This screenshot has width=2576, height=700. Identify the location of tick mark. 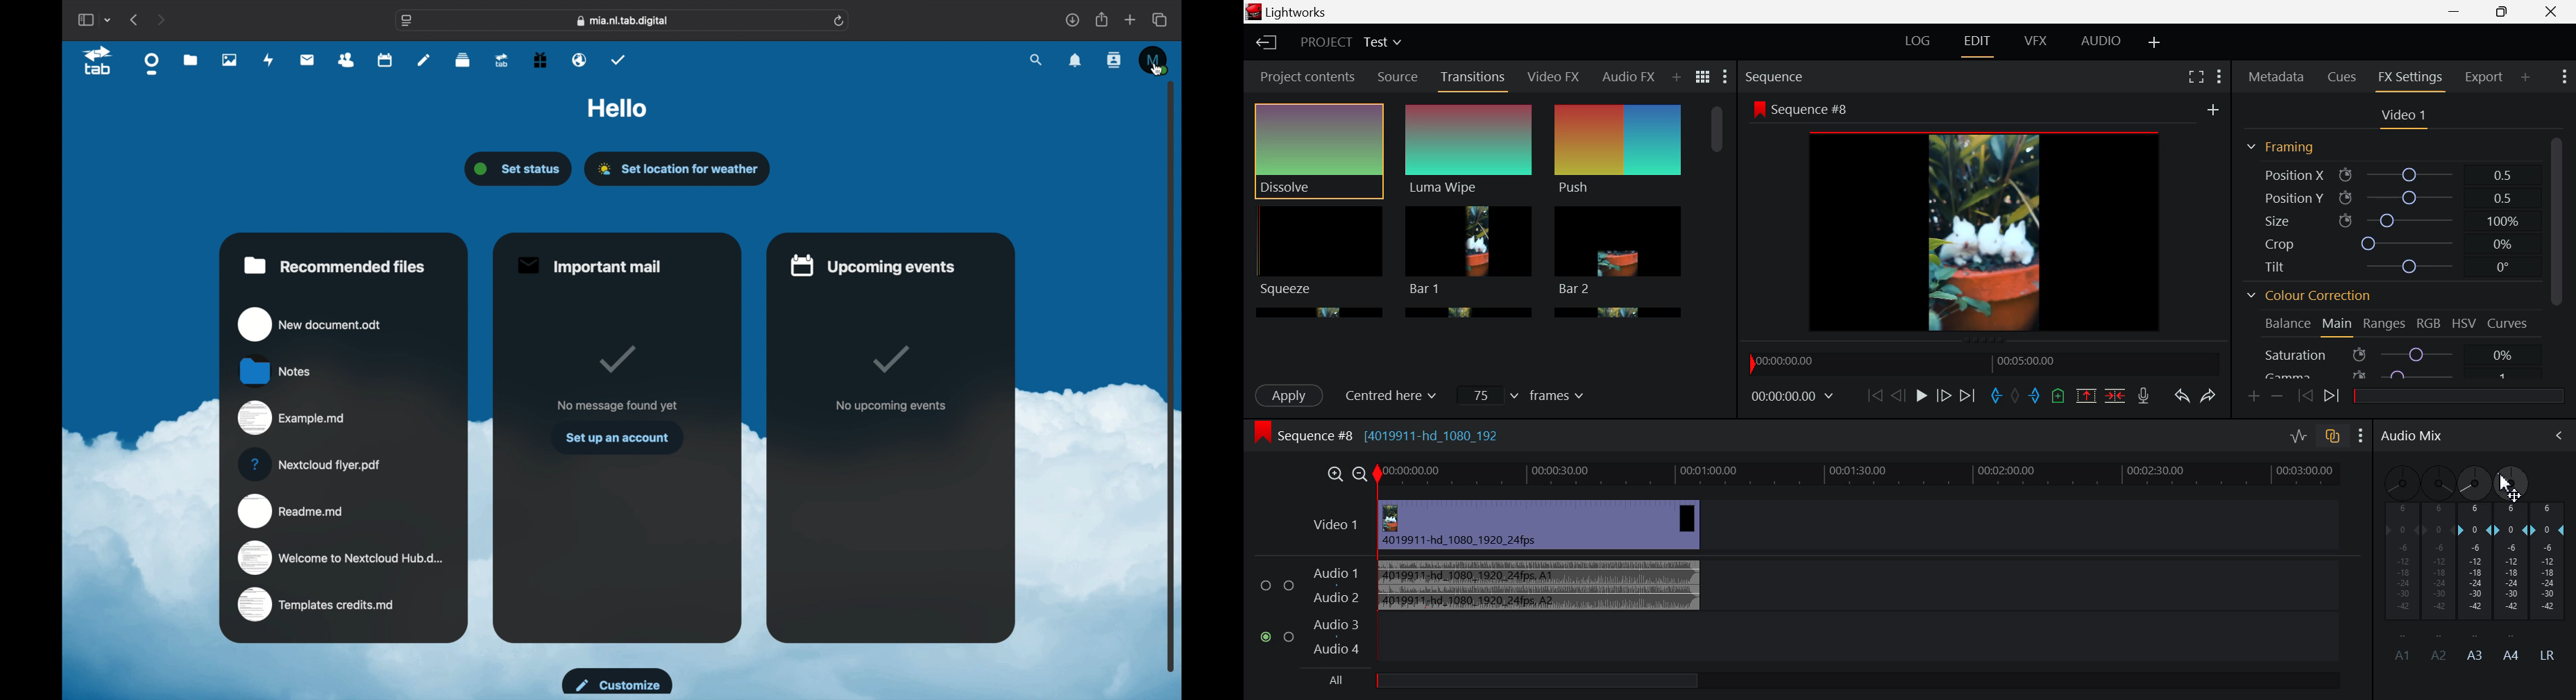
(618, 358).